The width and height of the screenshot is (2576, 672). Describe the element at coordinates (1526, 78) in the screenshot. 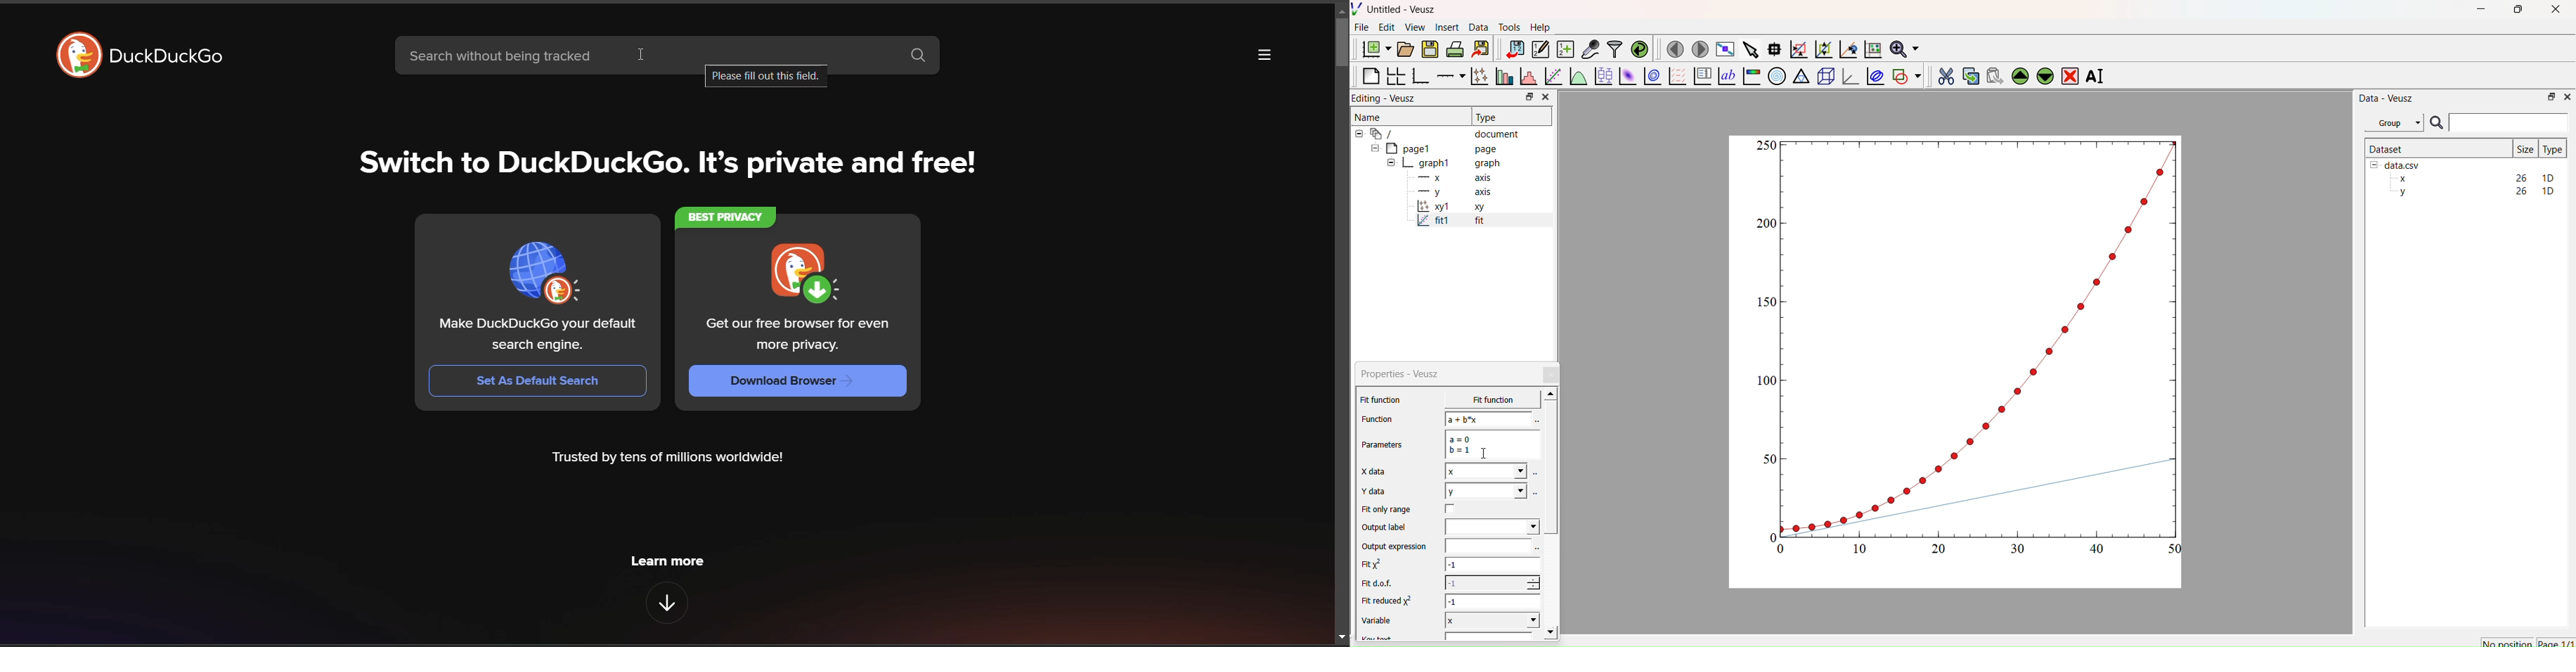

I see `Histogram of a dataset` at that location.